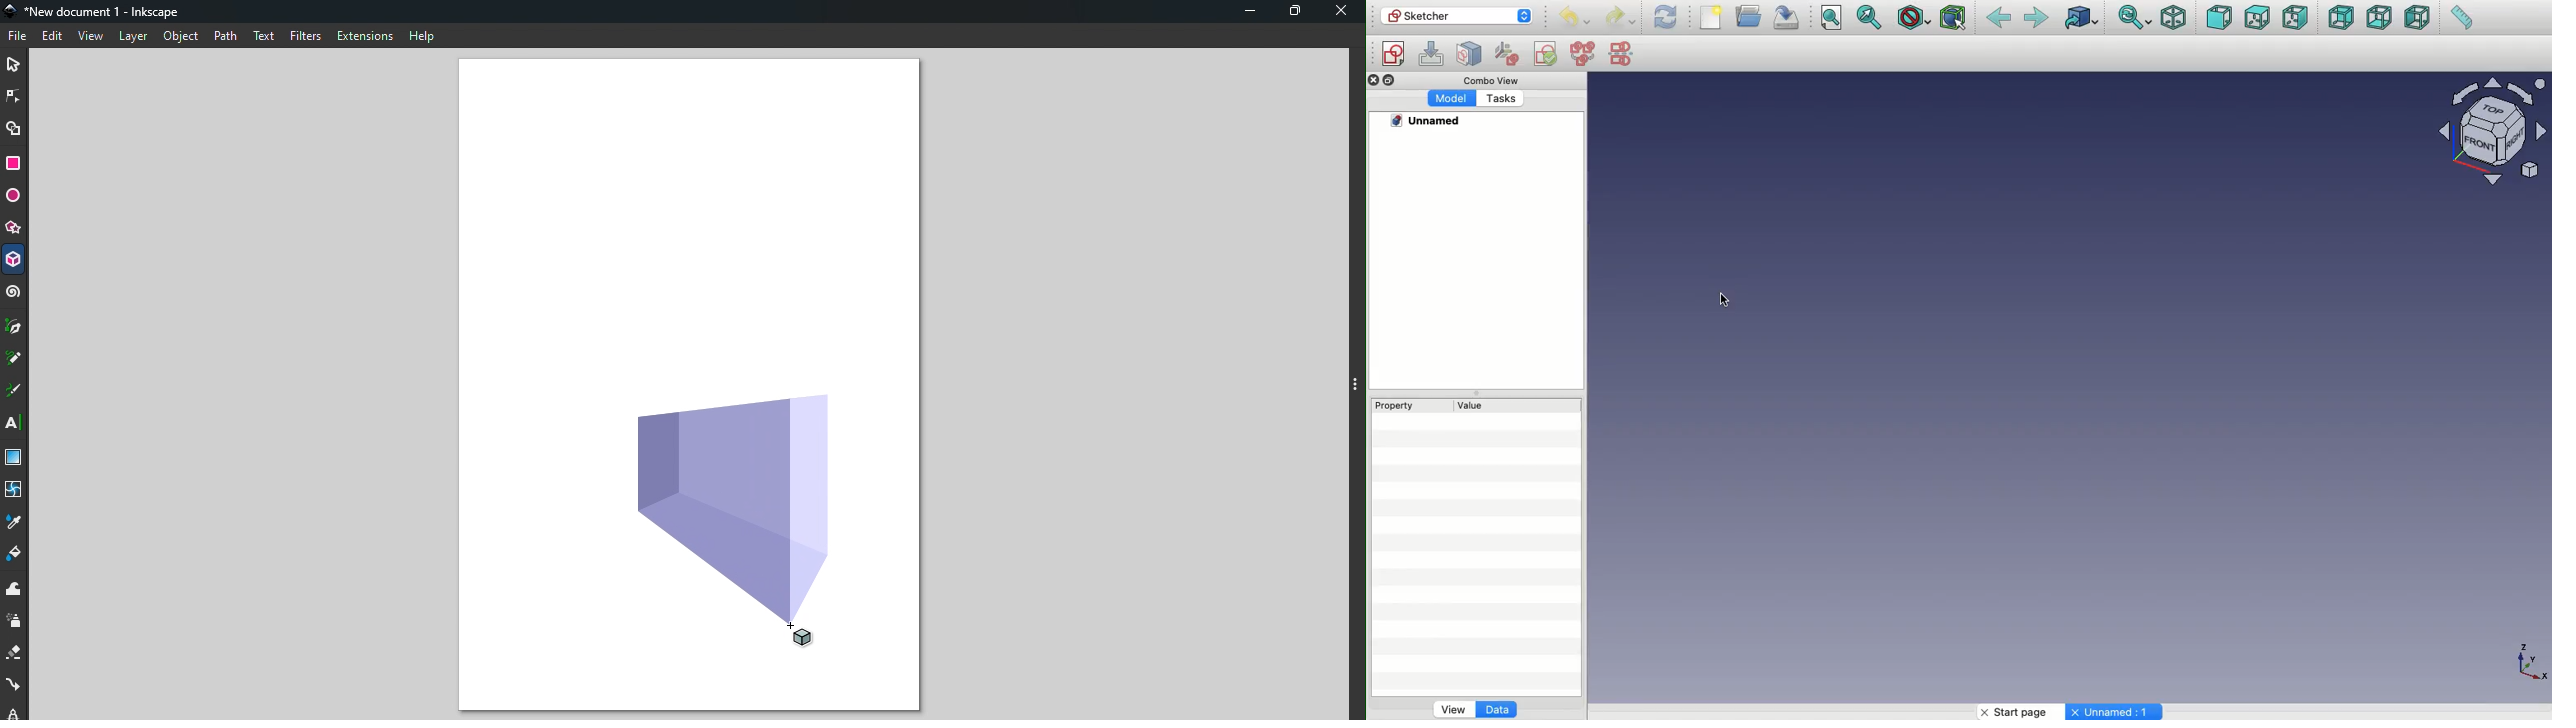 The height and width of the screenshot is (728, 2576). What do you see at coordinates (1457, 16) in the screenshot?
I see `Workbench` at bounding box center [1457, 16].